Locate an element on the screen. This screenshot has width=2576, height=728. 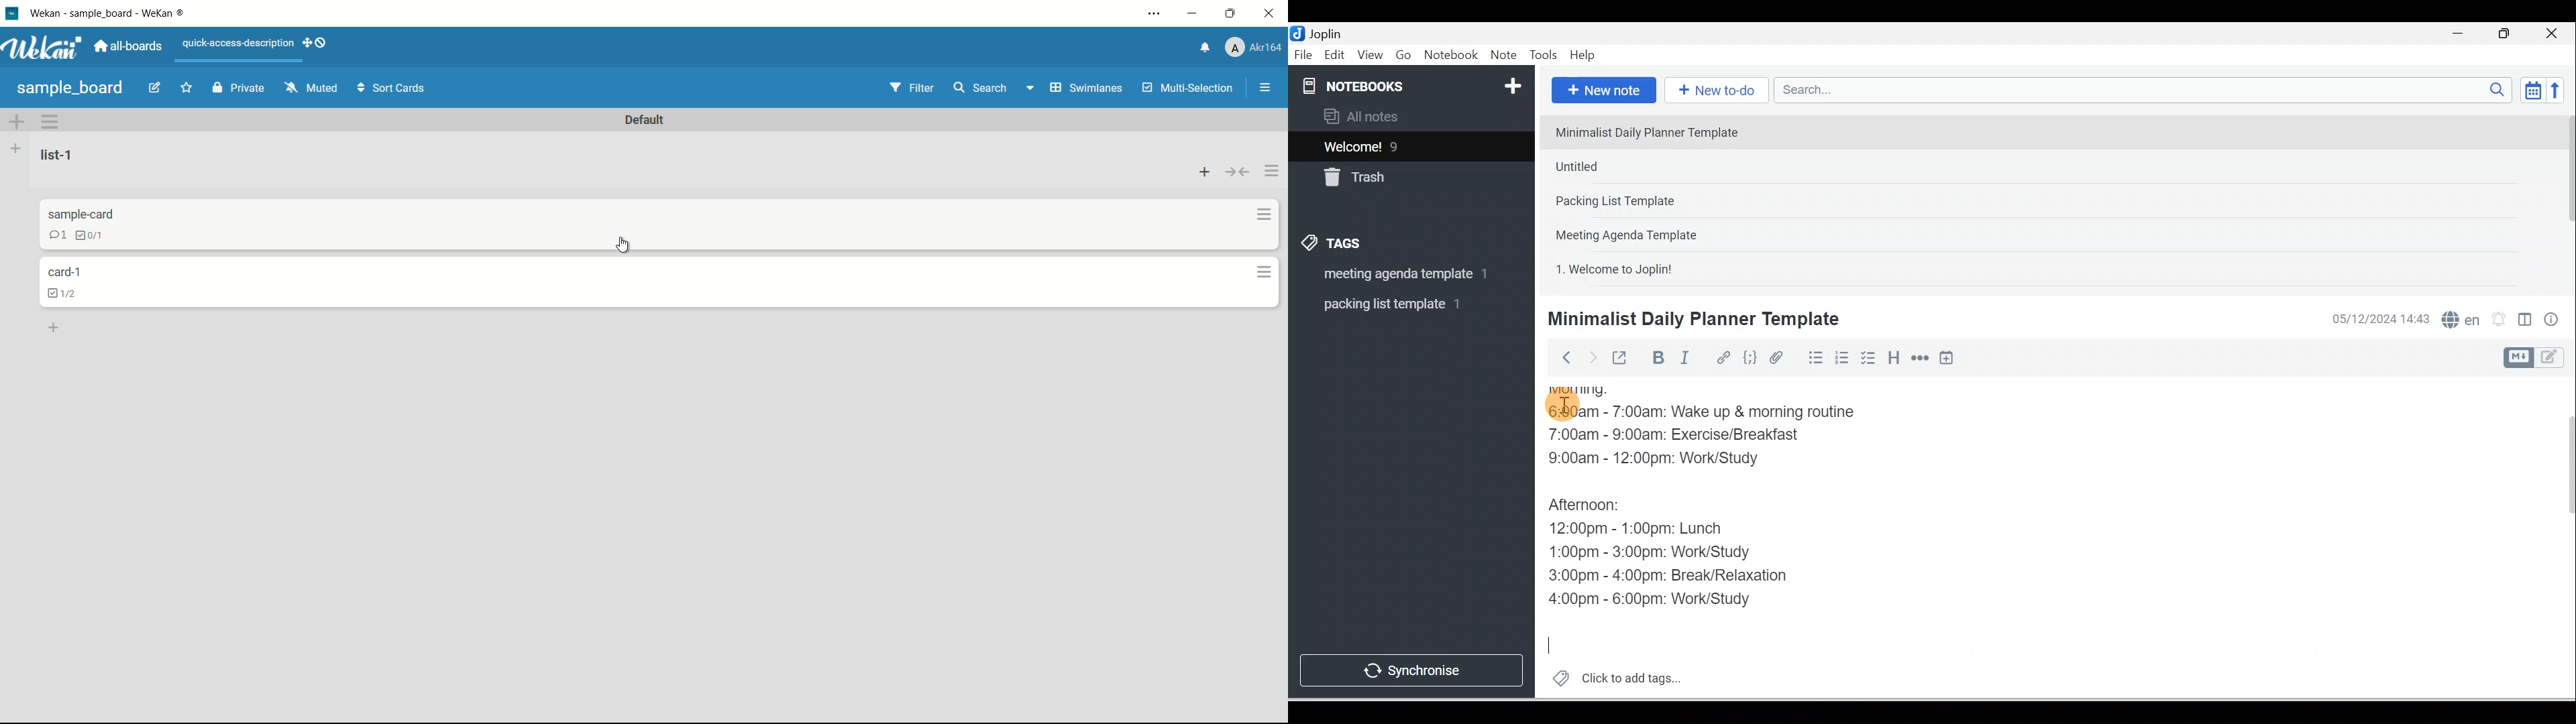
Afternoon: is located at coordinates (1597, 506).